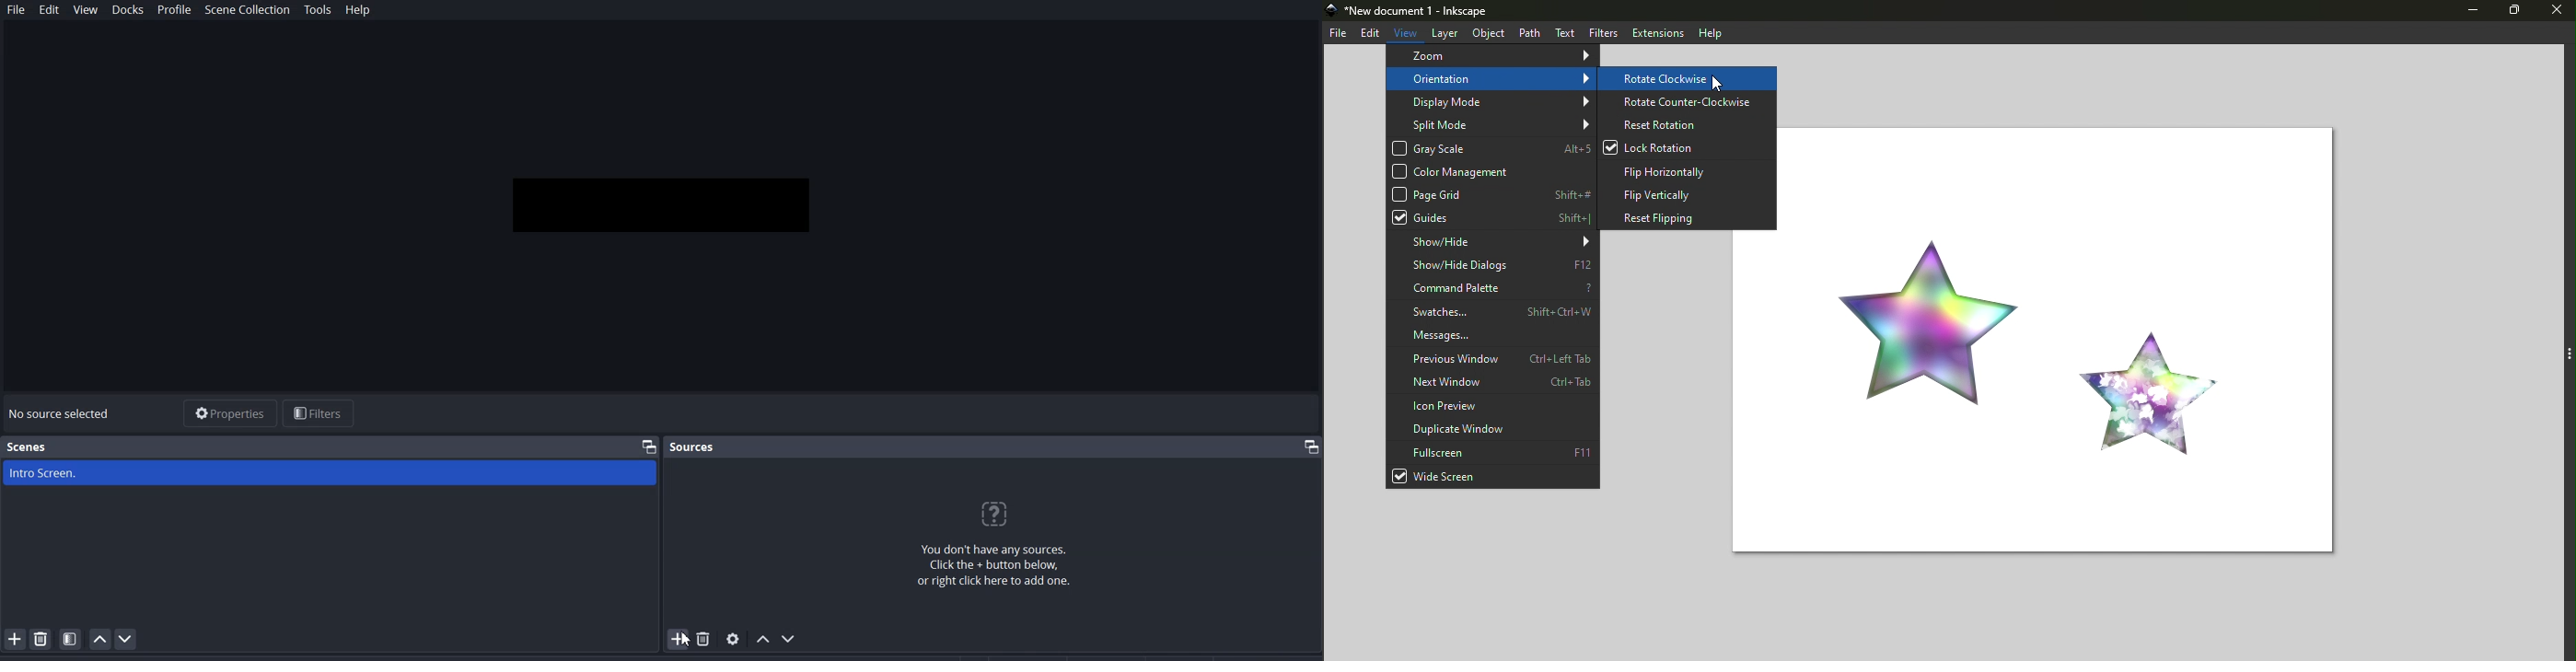 Image resolution: width=2576 pixels, height=672 pixels. Describe the element at coordinates (1306, 446) in the screenshot. I see `Maximize` at that location.